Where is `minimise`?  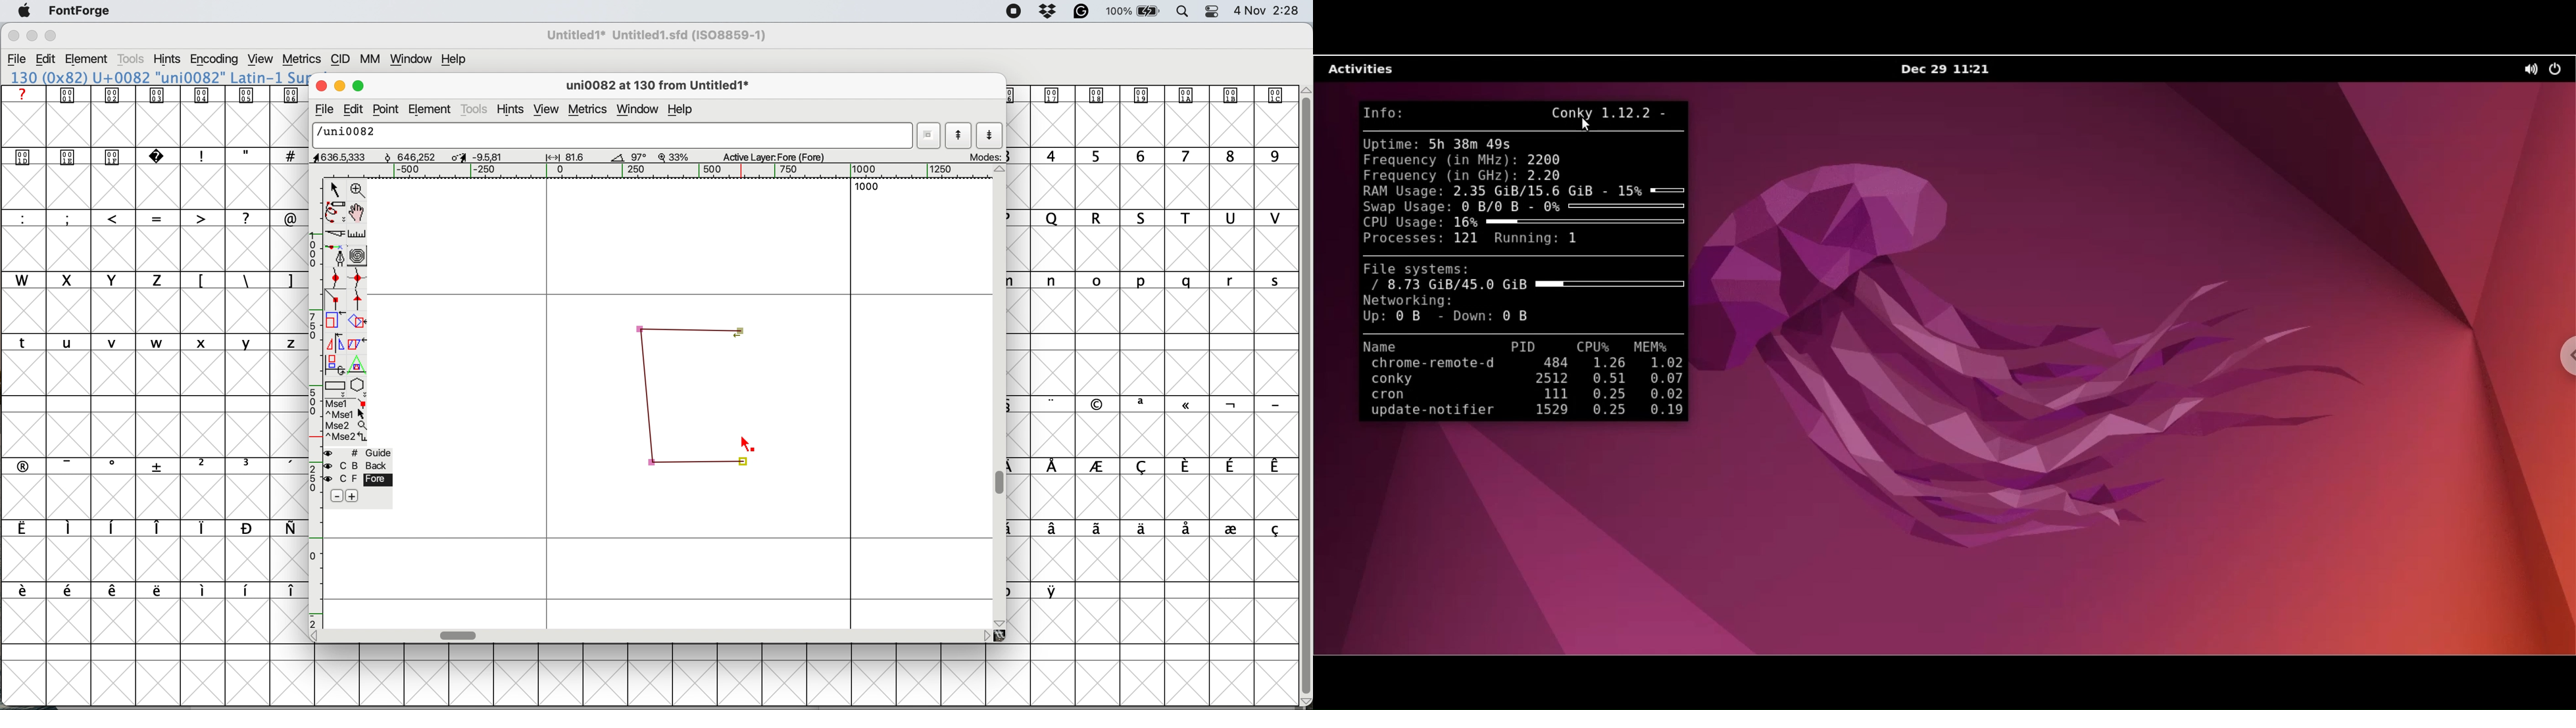
minimise is located at coordinates (338, 85).